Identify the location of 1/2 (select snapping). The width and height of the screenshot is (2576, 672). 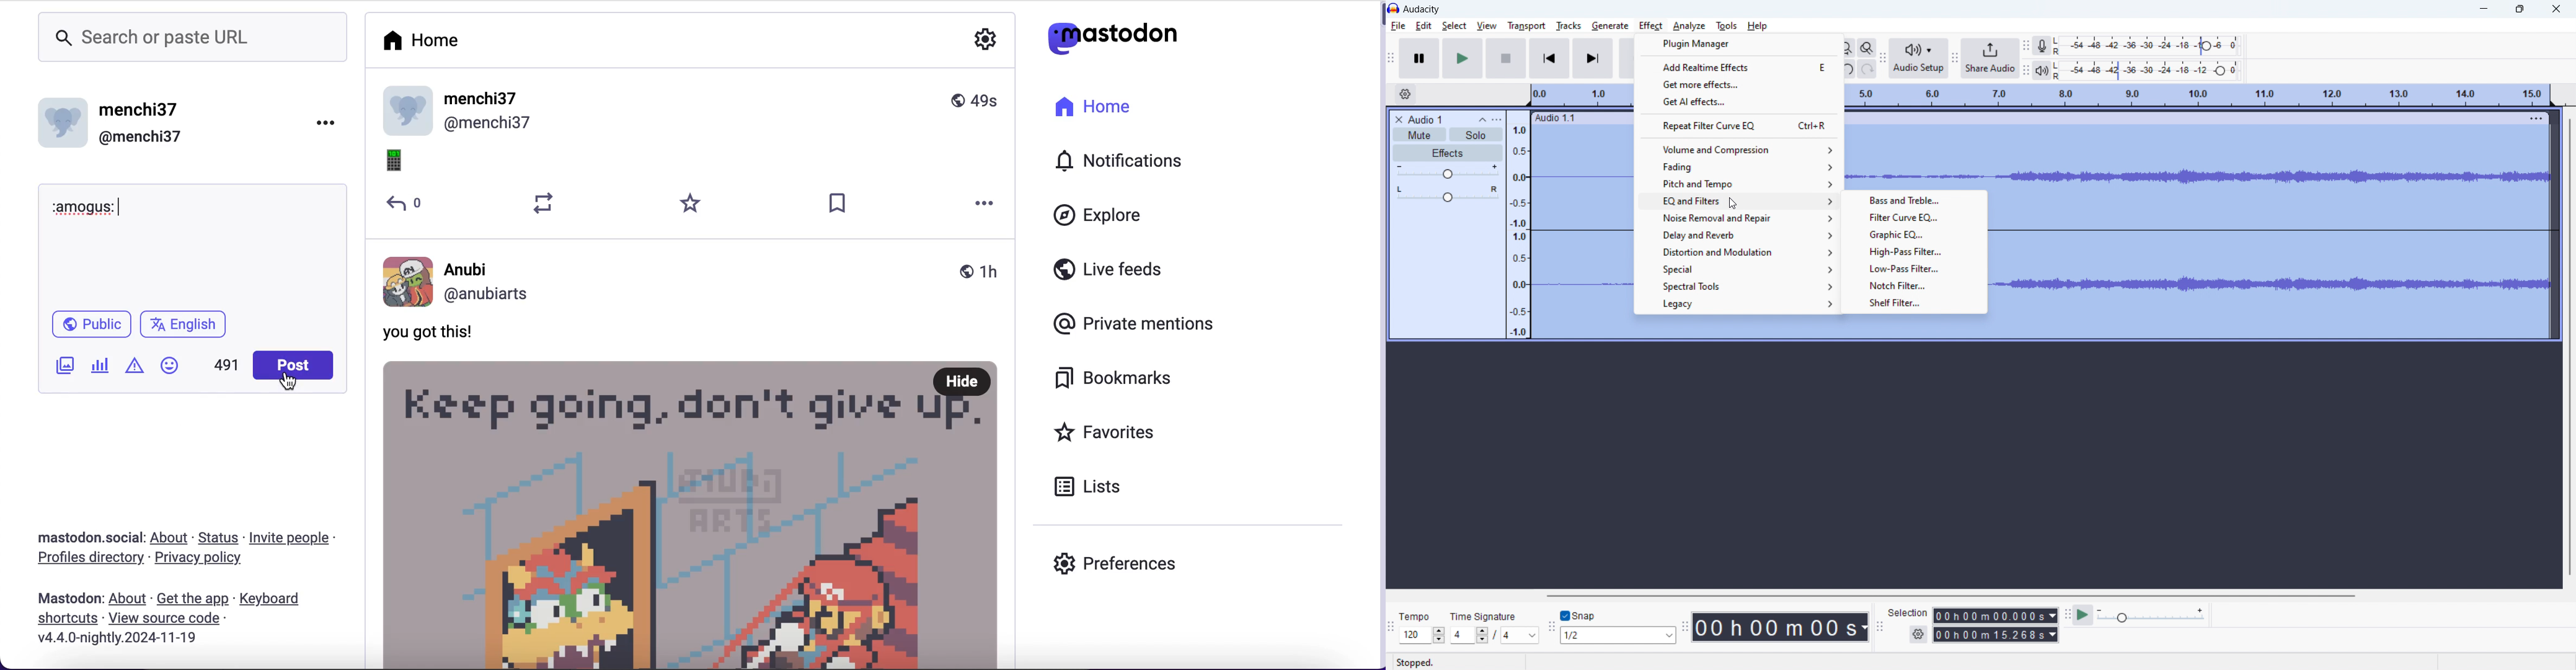
(1619, 635).